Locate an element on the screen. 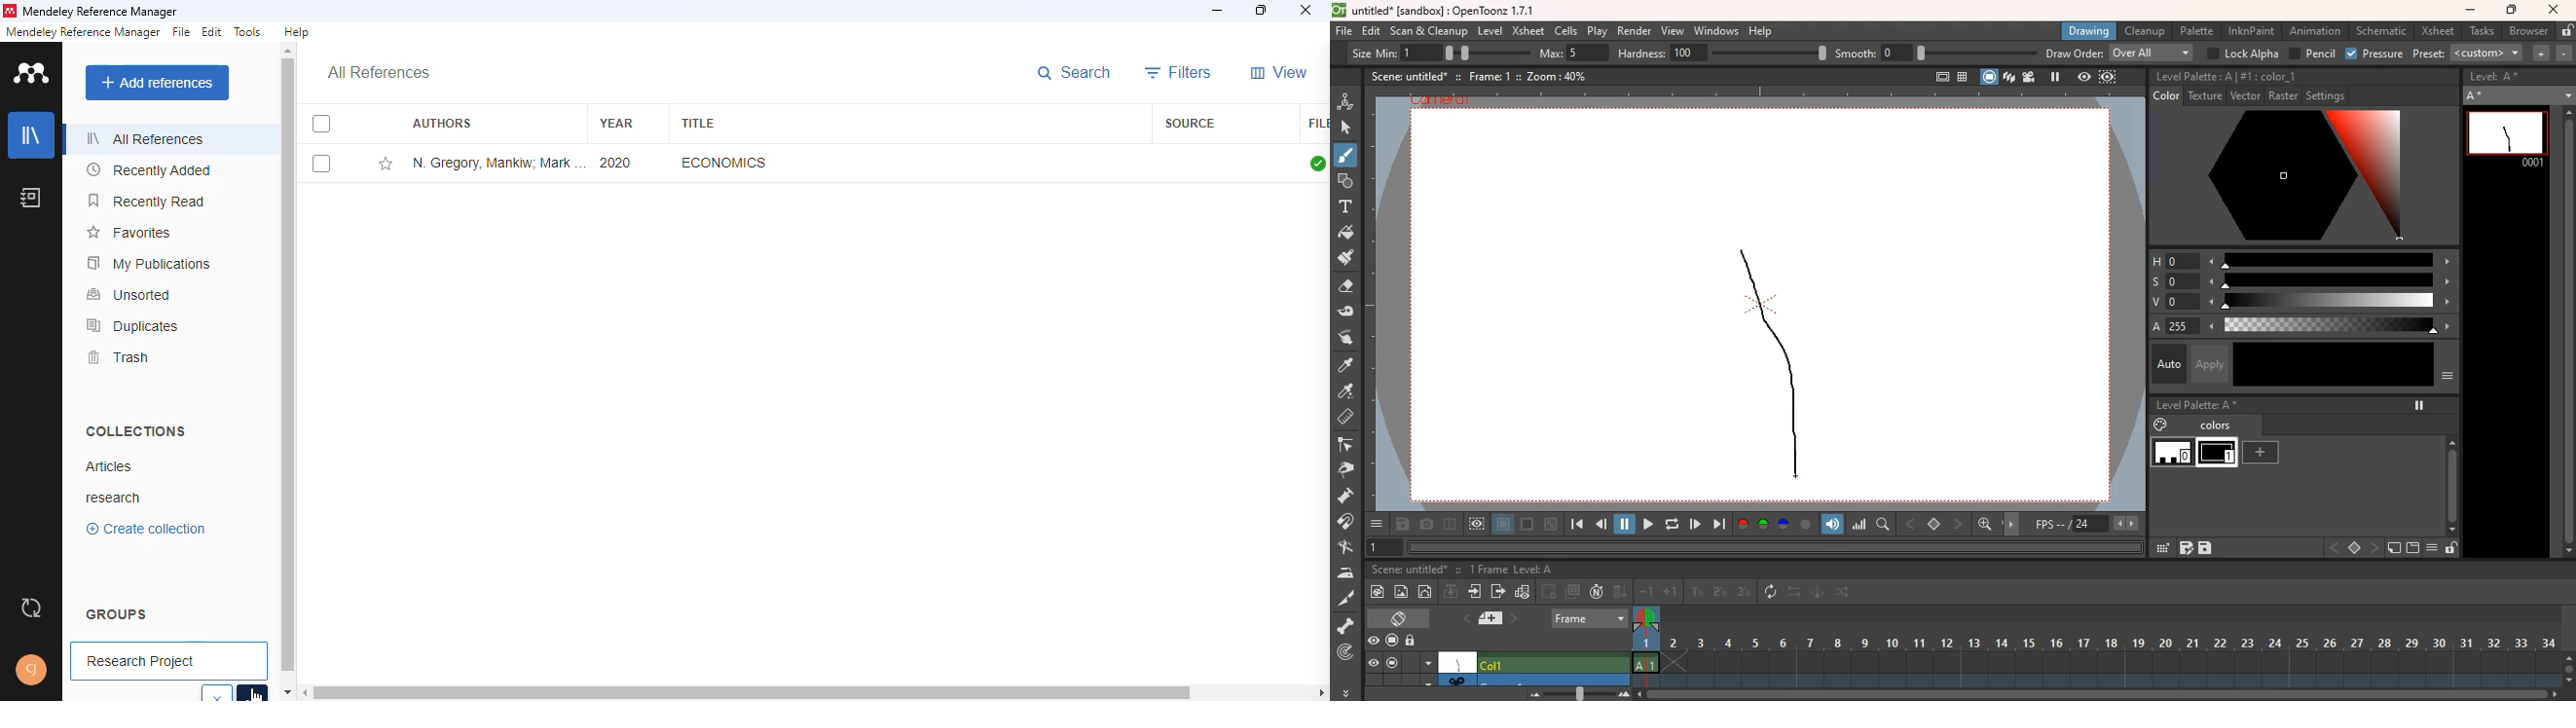 The image size is (2576, 728). xsheet is located at coordinates (2438, 32).